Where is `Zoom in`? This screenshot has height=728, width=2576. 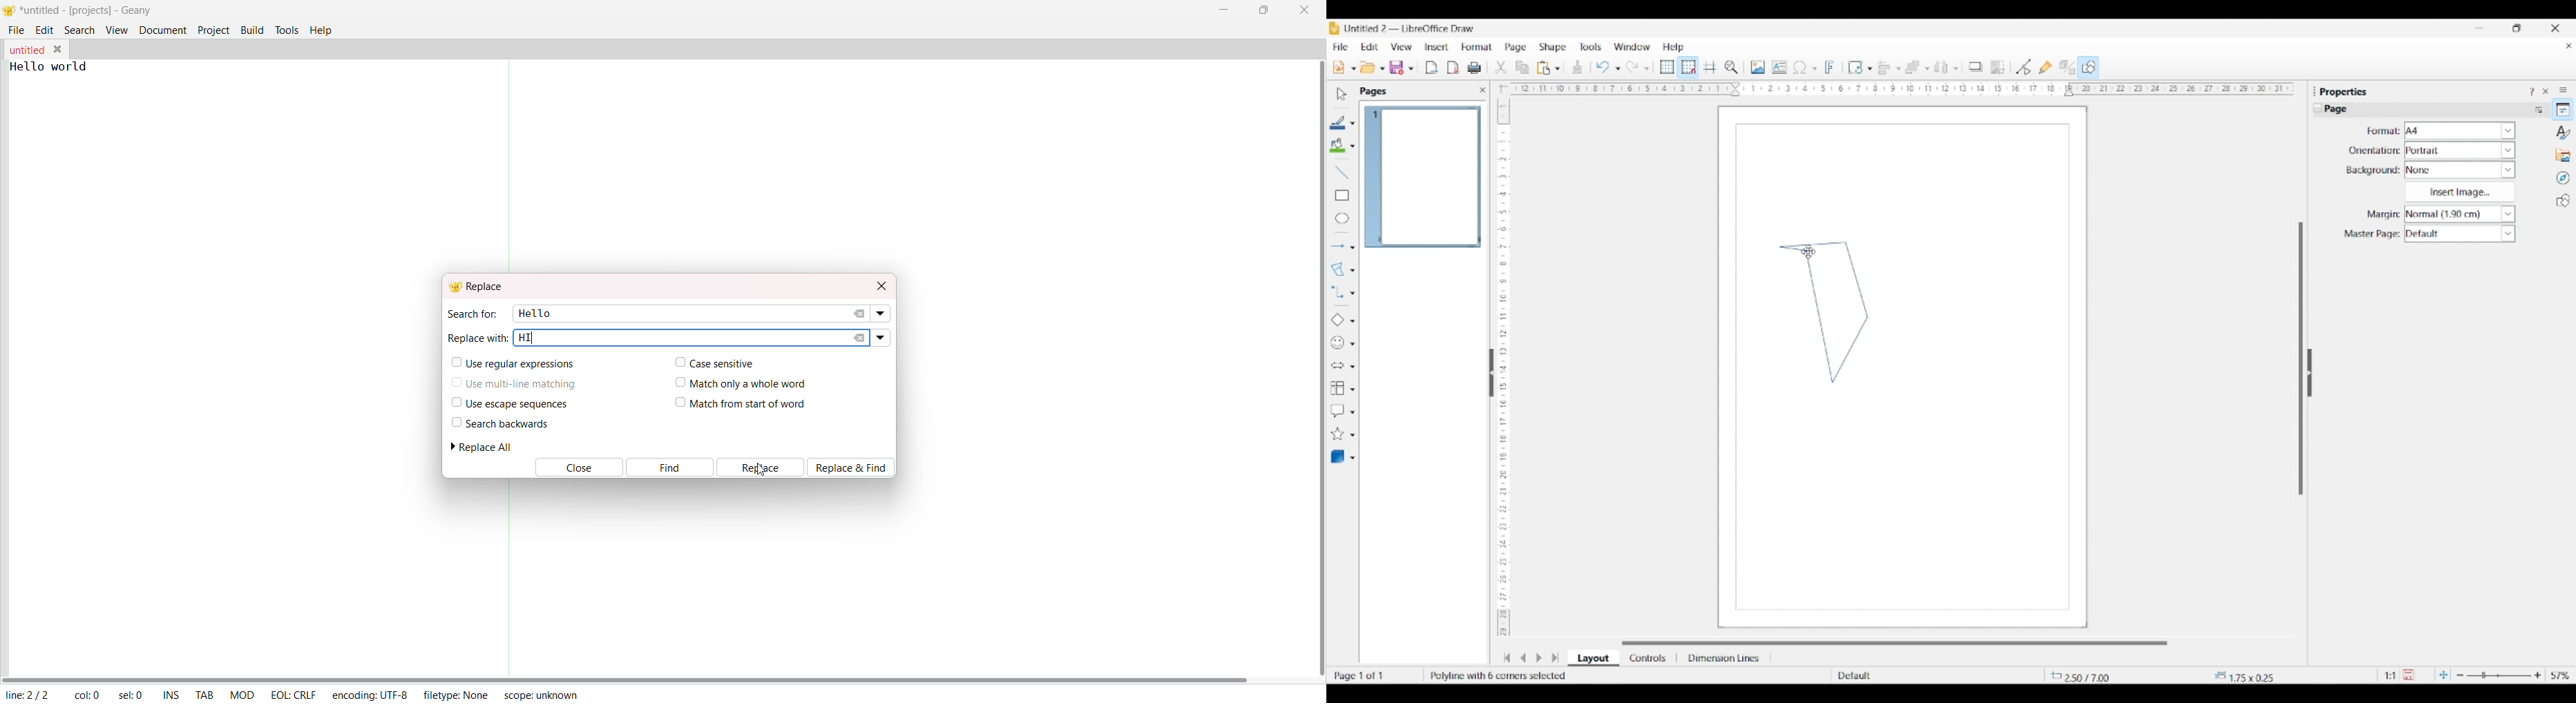
Zoom in is located at coordinates (2538, 675).